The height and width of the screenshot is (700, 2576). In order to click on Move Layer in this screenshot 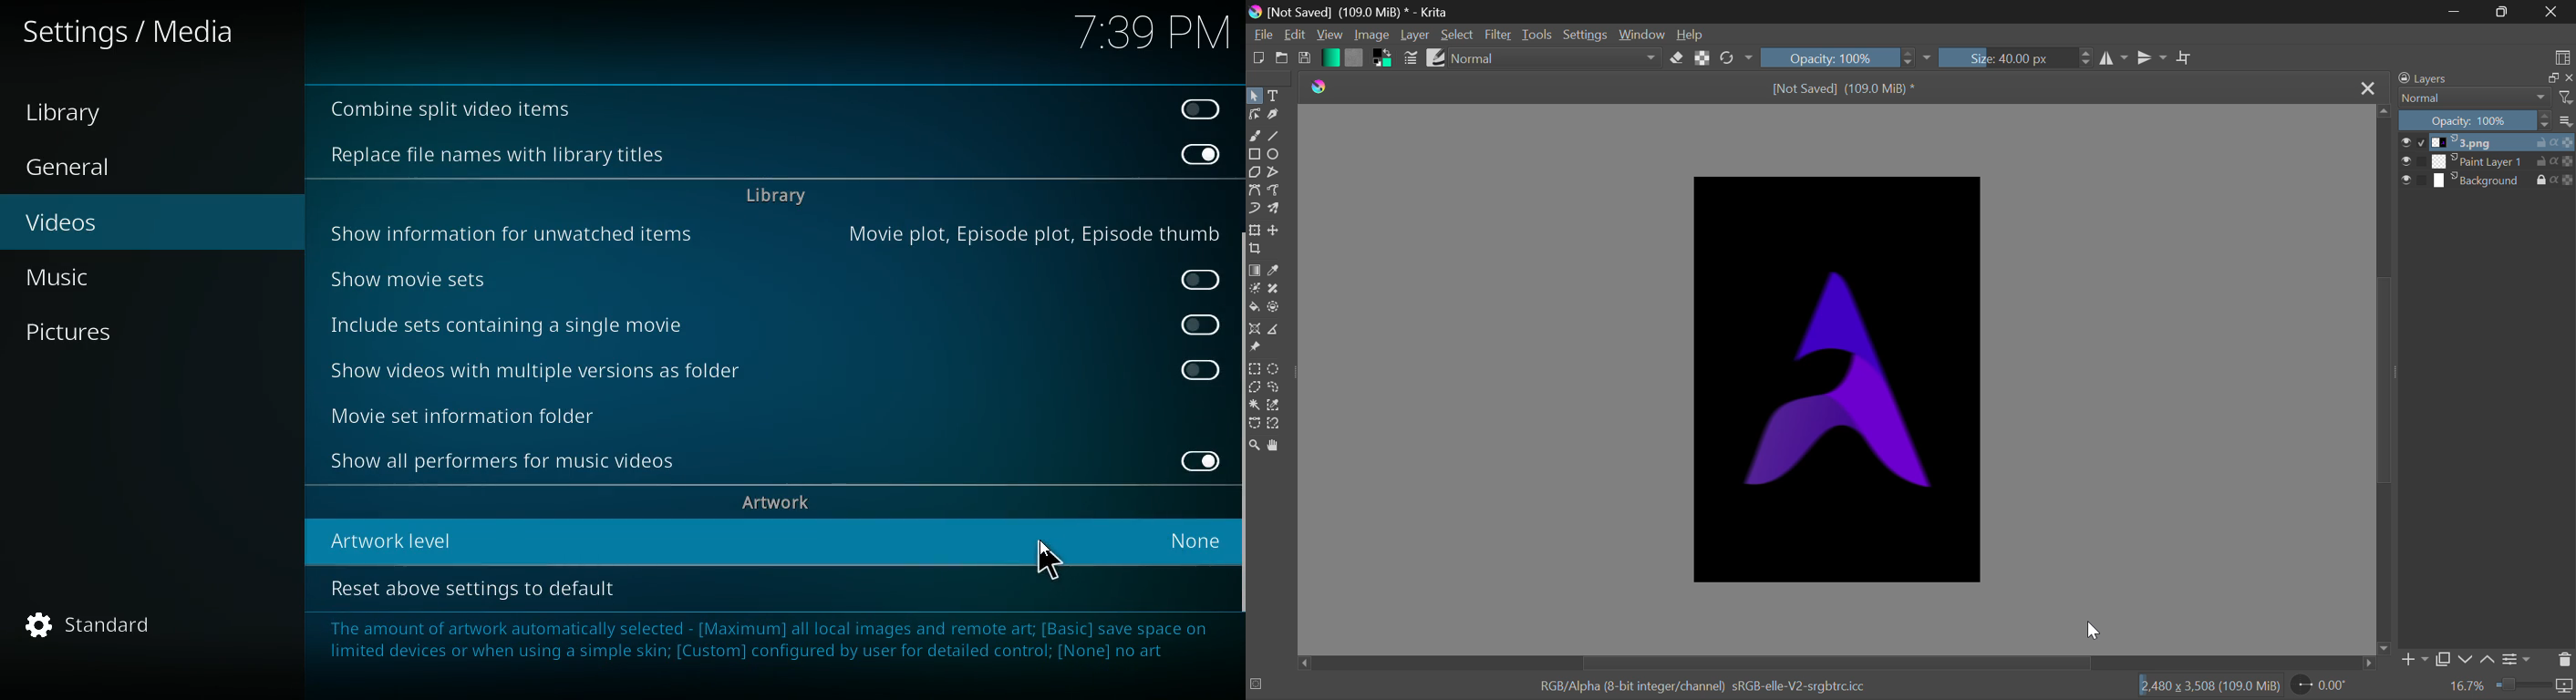, I will do `click(1276, 229)`.